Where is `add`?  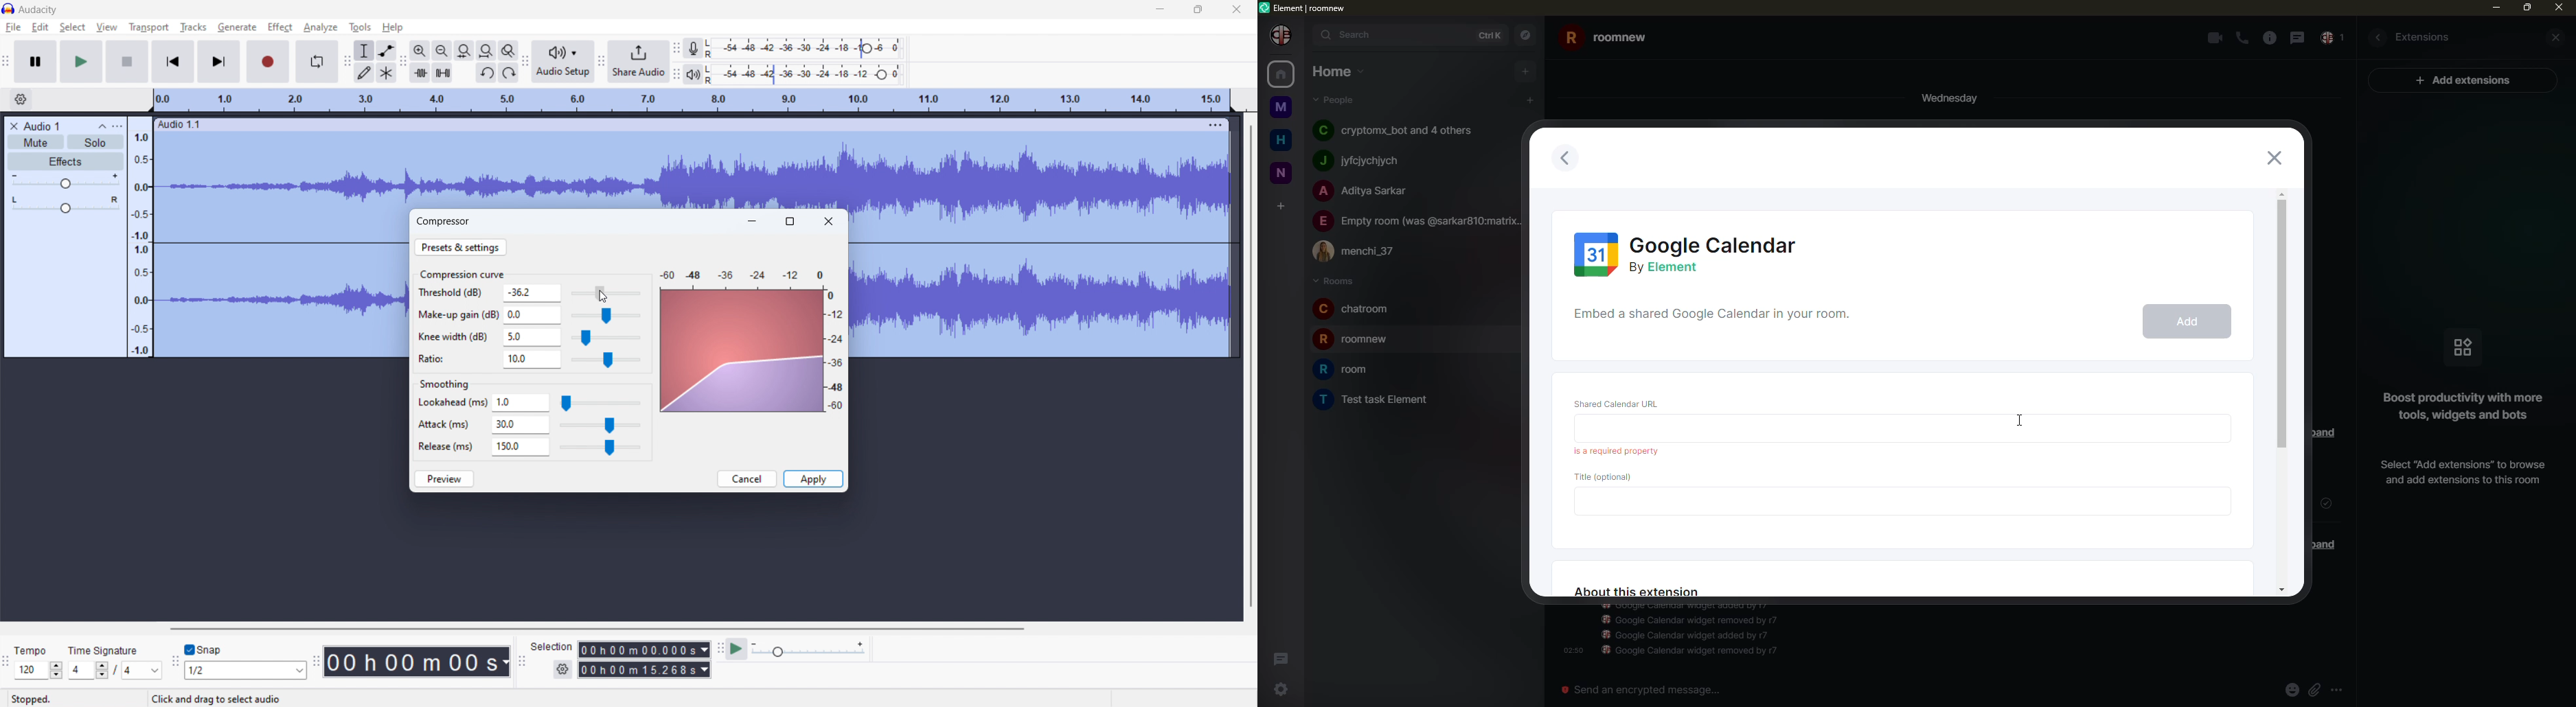
add is located at coordinates (1281, 206).